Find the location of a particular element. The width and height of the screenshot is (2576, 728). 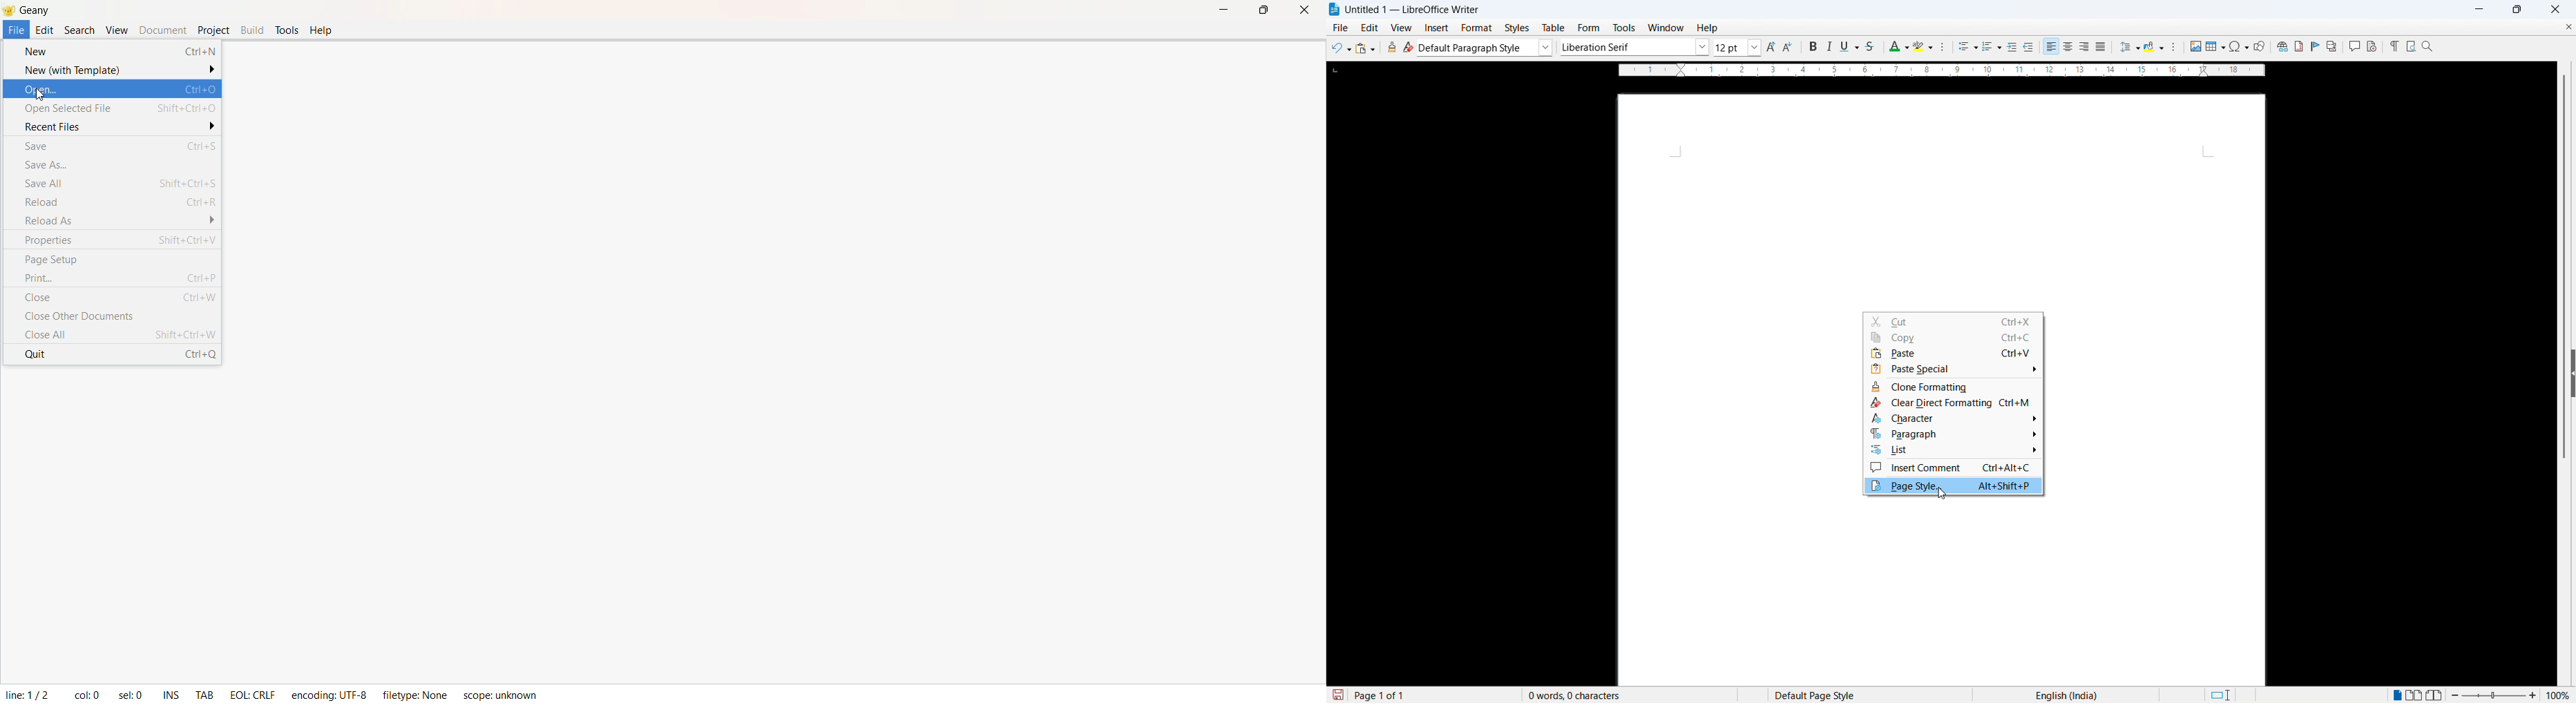

Window  is located at coordinates (1665, 28).